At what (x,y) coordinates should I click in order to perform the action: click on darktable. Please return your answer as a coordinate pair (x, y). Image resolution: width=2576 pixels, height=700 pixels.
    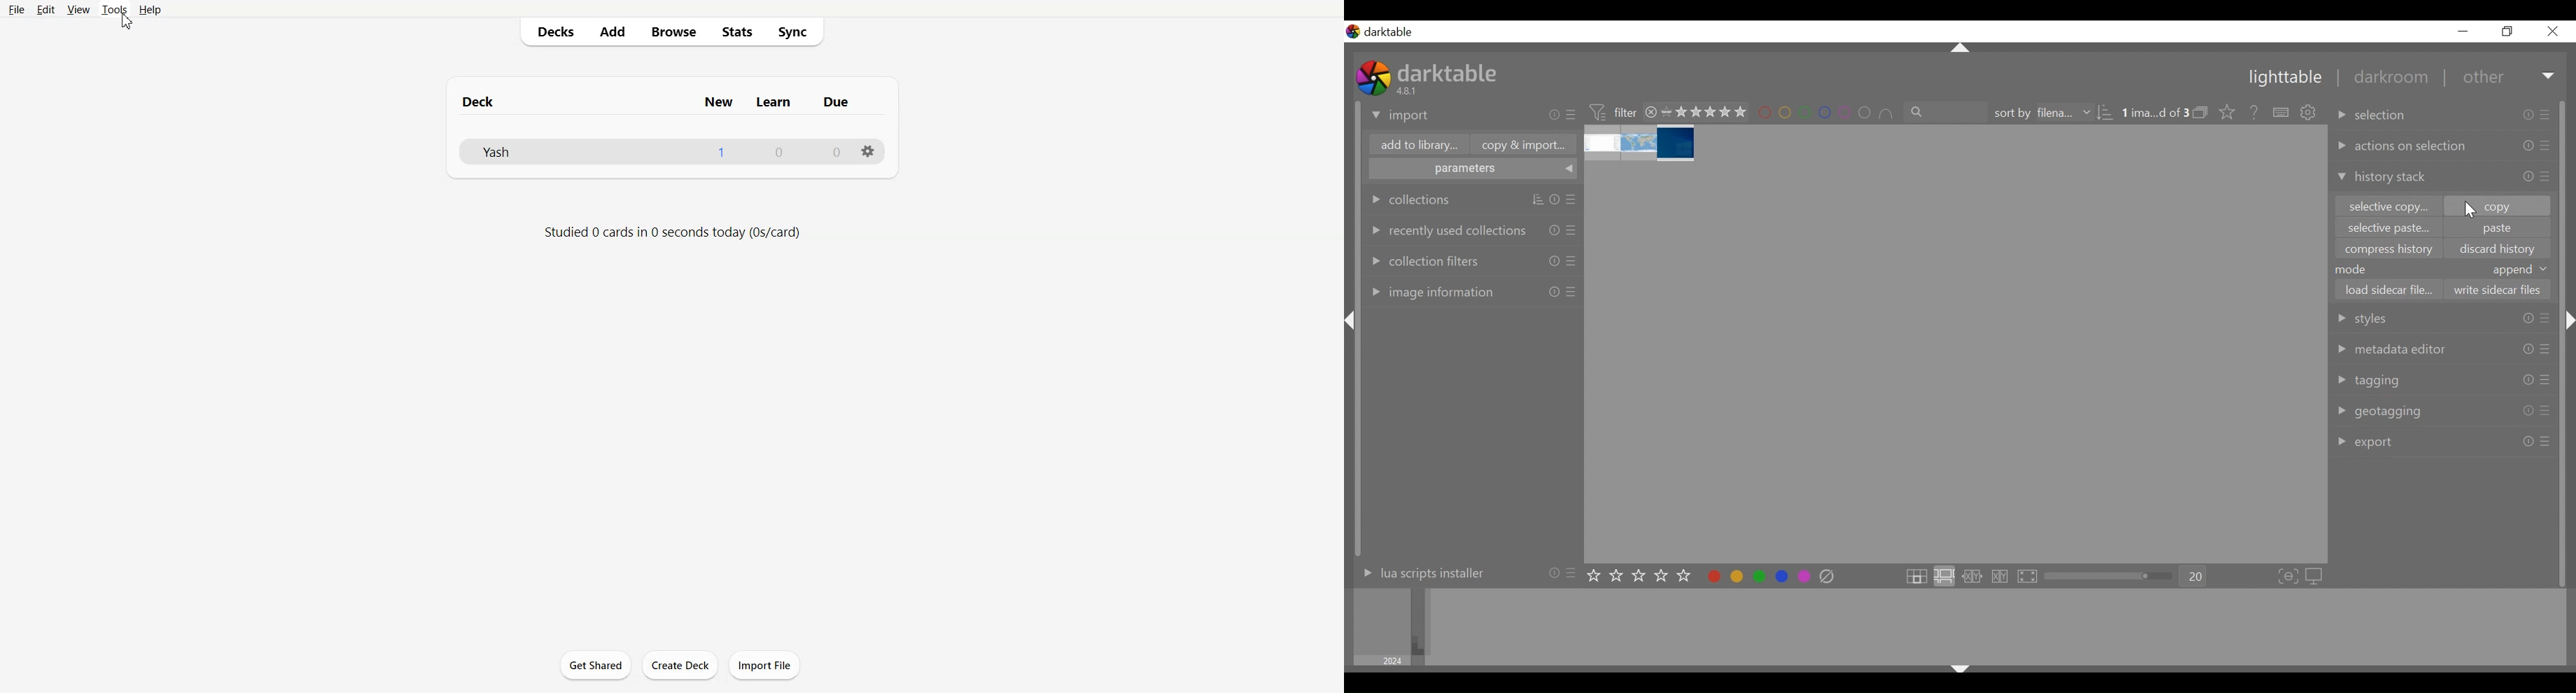
    Looking at the image, I should click on (1450, 72).